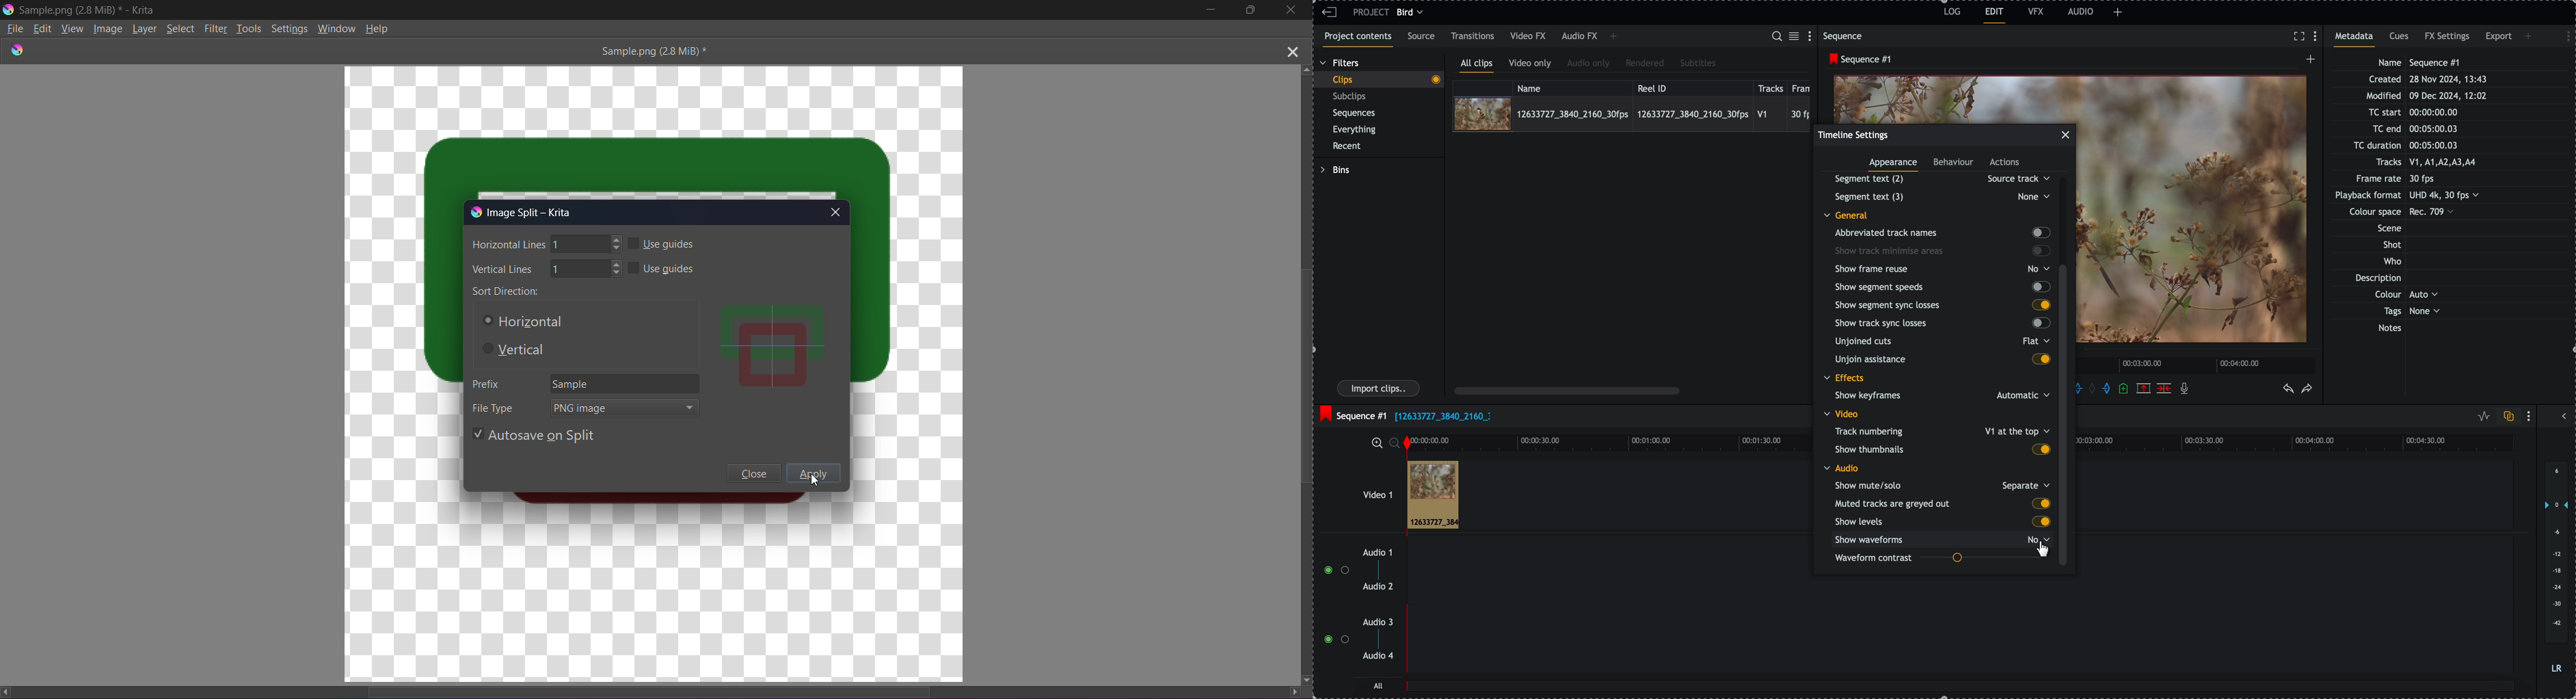  I want to click on Horizontal scroll bar, so click(661, 688).